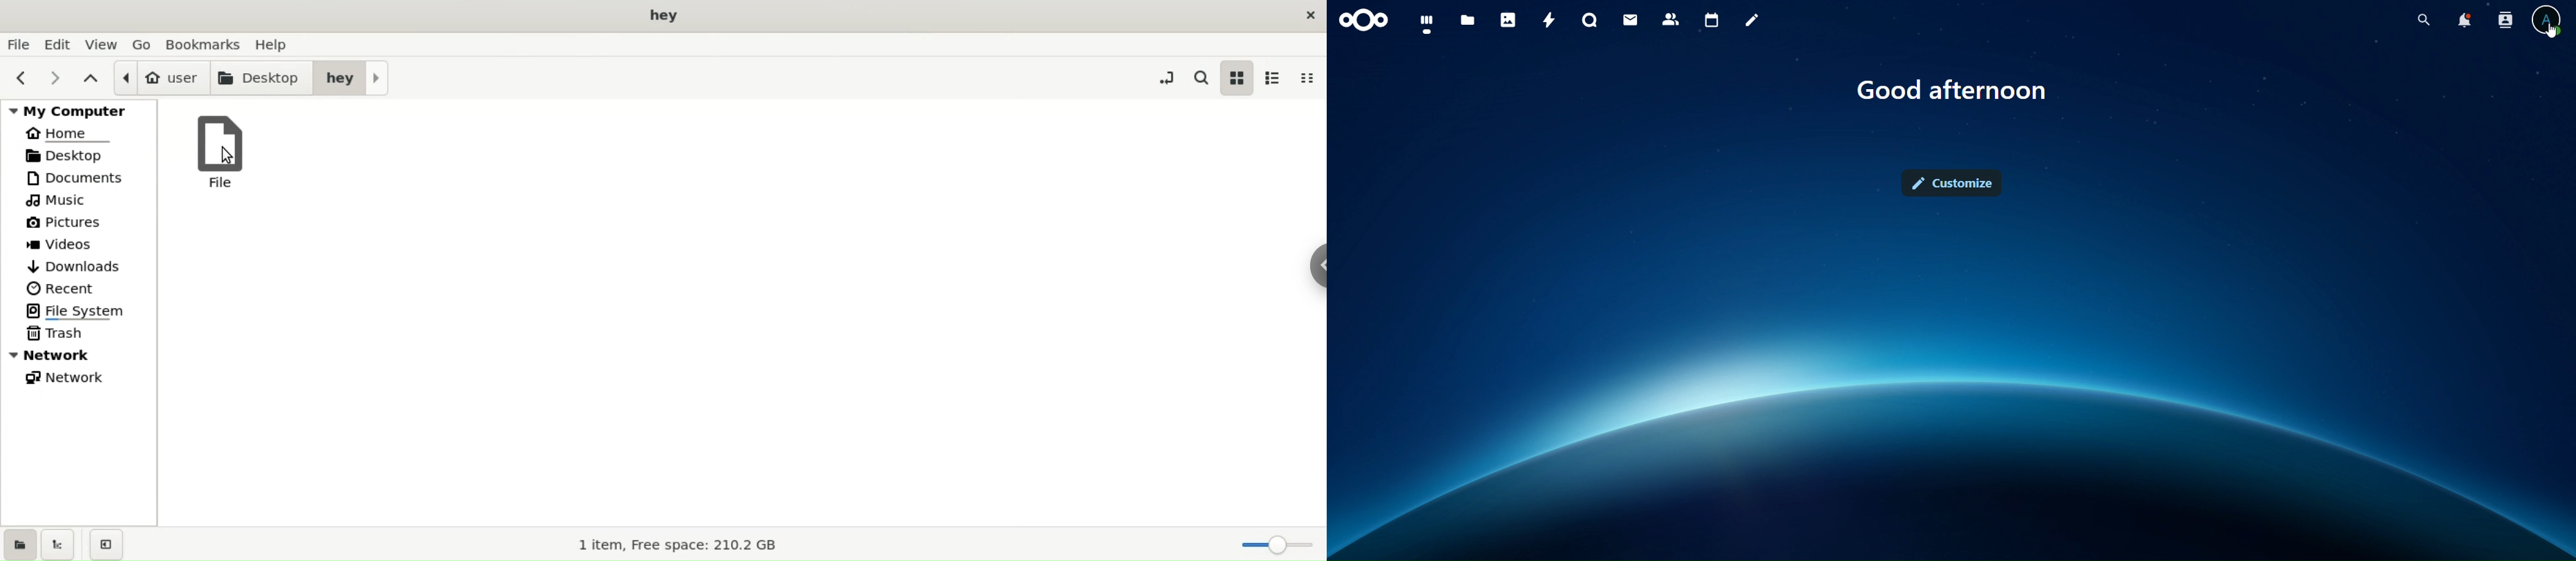 The image size is (2576, 588). I want to click on text, so click(1952, 88).